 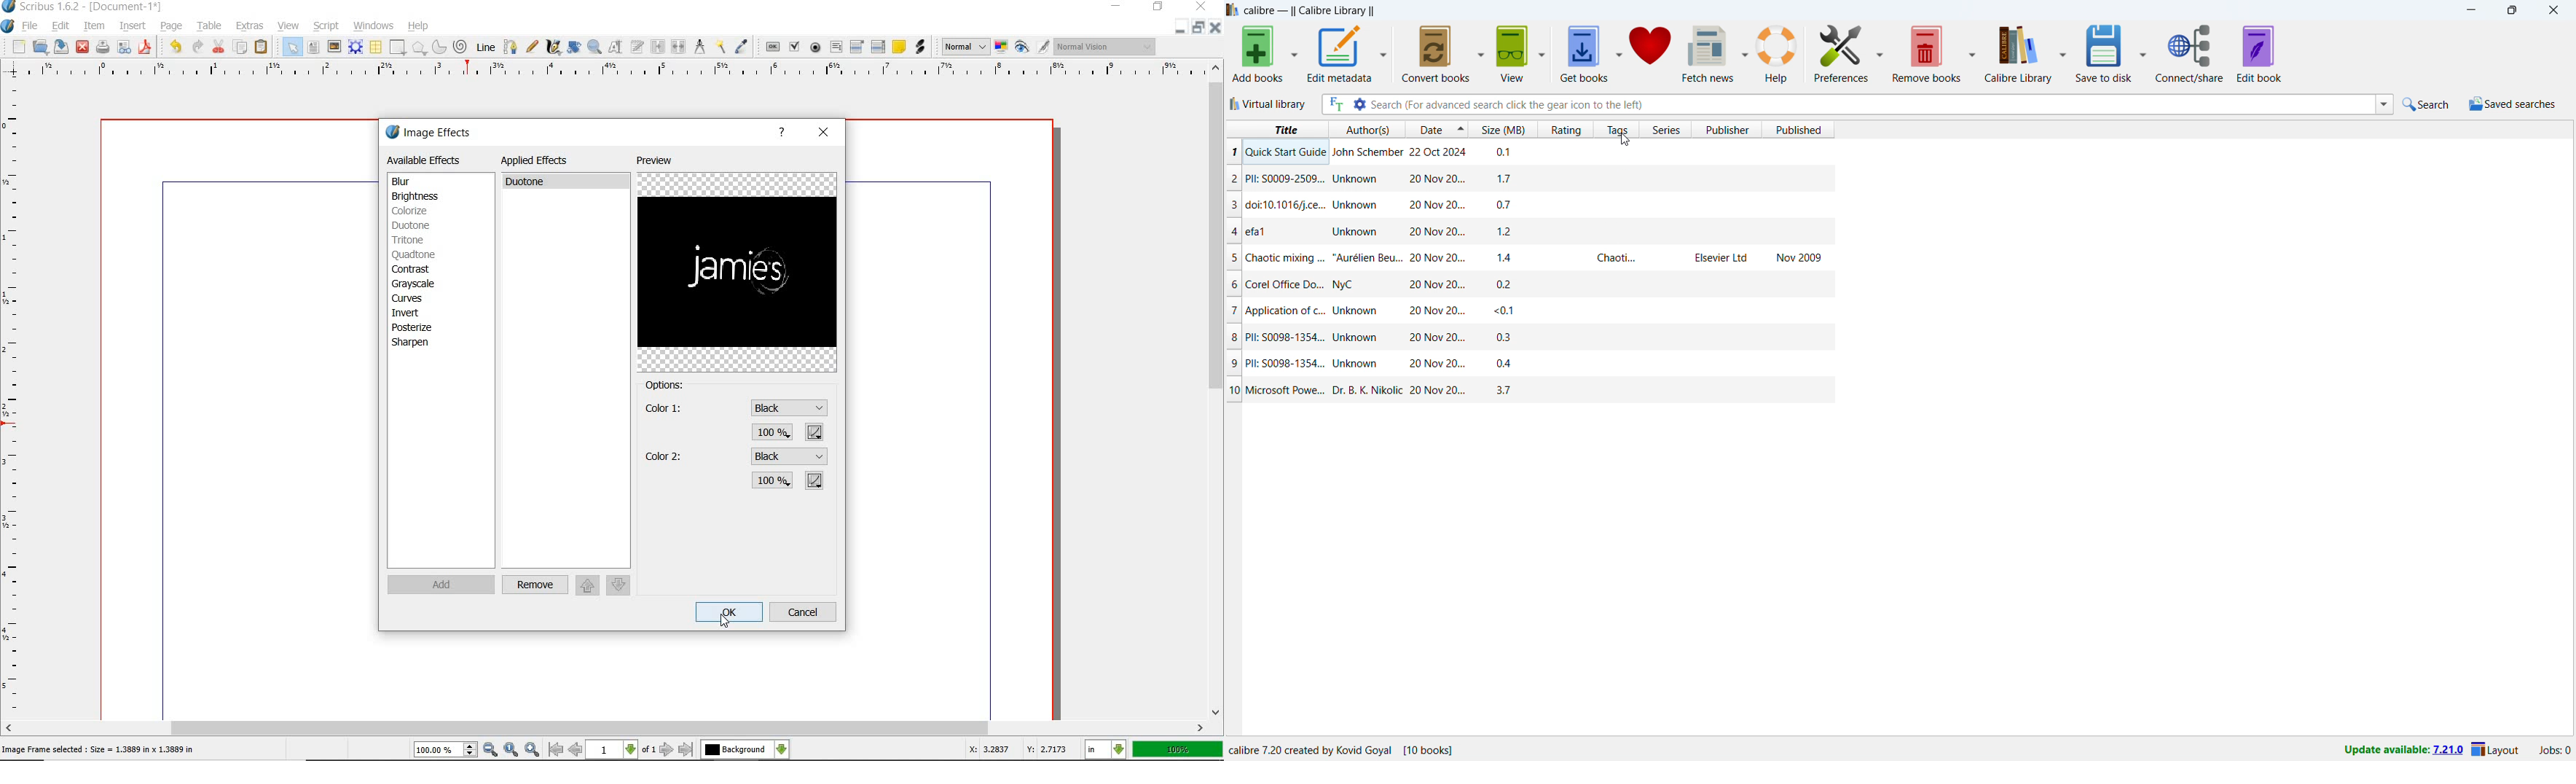 I want to click on text annotation, so click(x=900, y=47).